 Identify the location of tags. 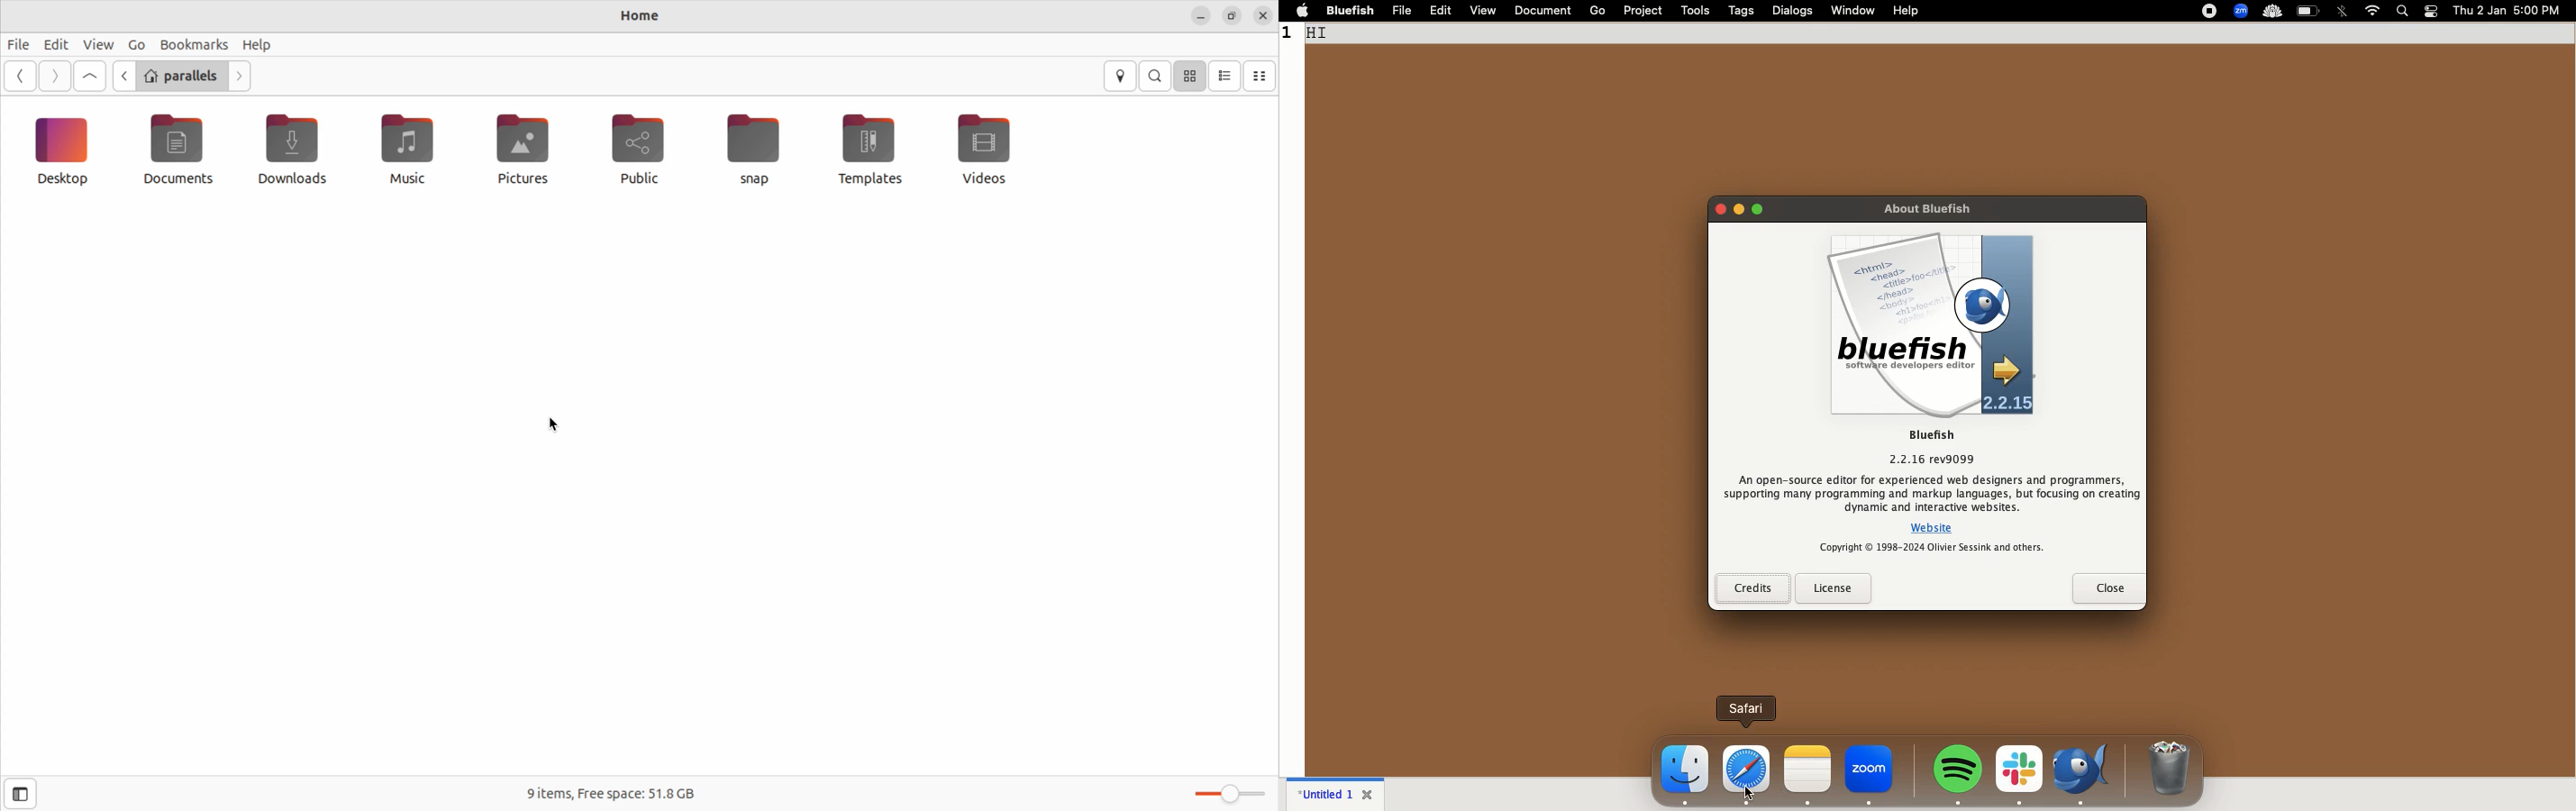
(1744, 11).